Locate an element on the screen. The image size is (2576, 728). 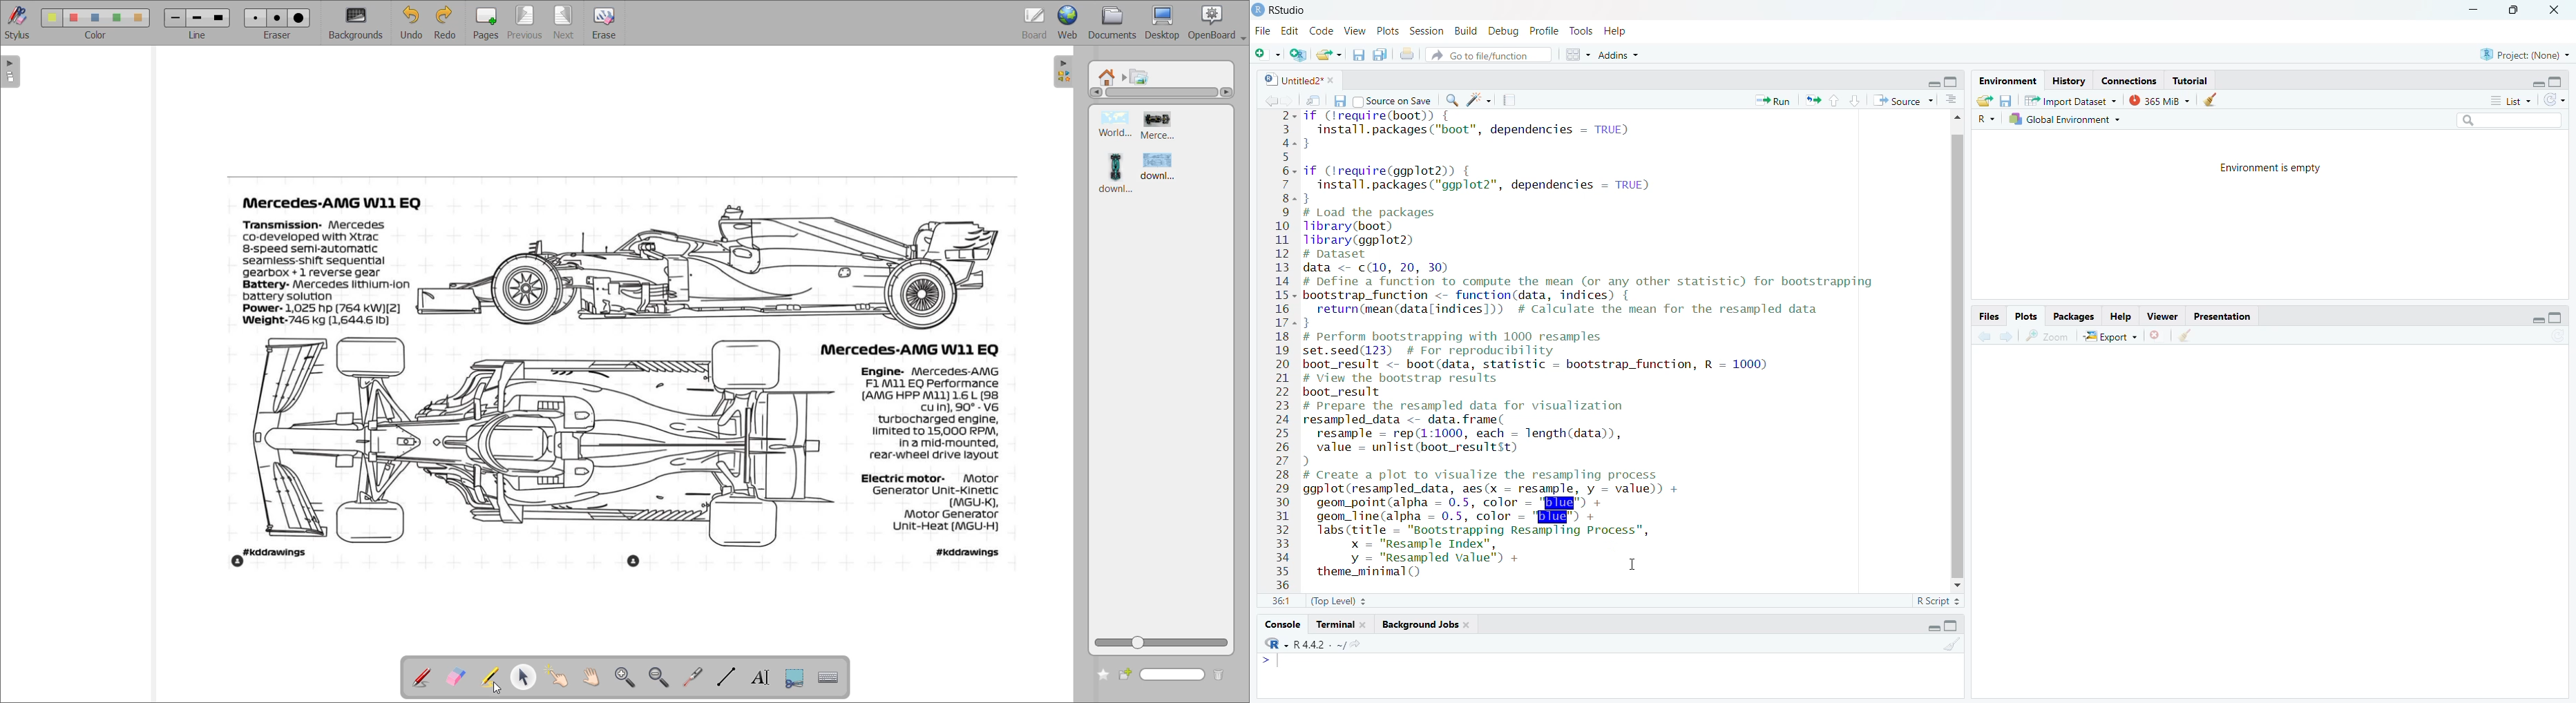
collapse is located at coordinates (1063, 72).